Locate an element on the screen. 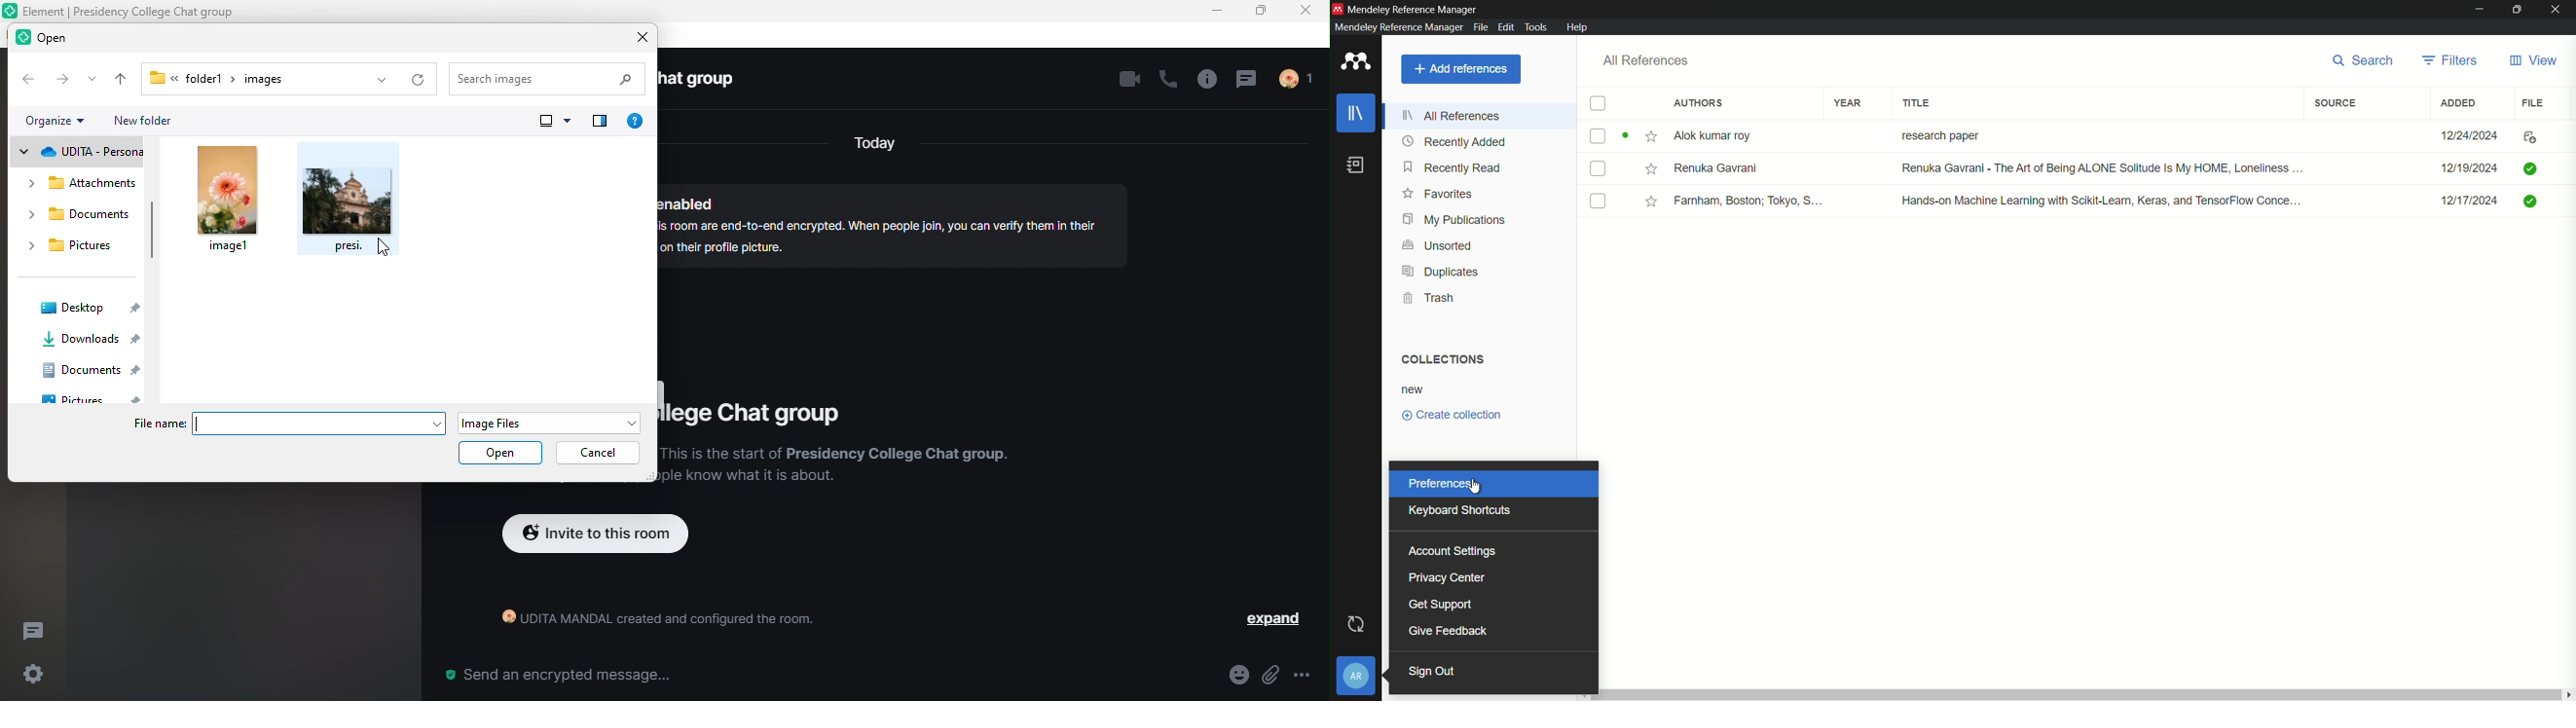 This screenshot has width=2576, height=728. get support is located at coordinates (1441, 603).